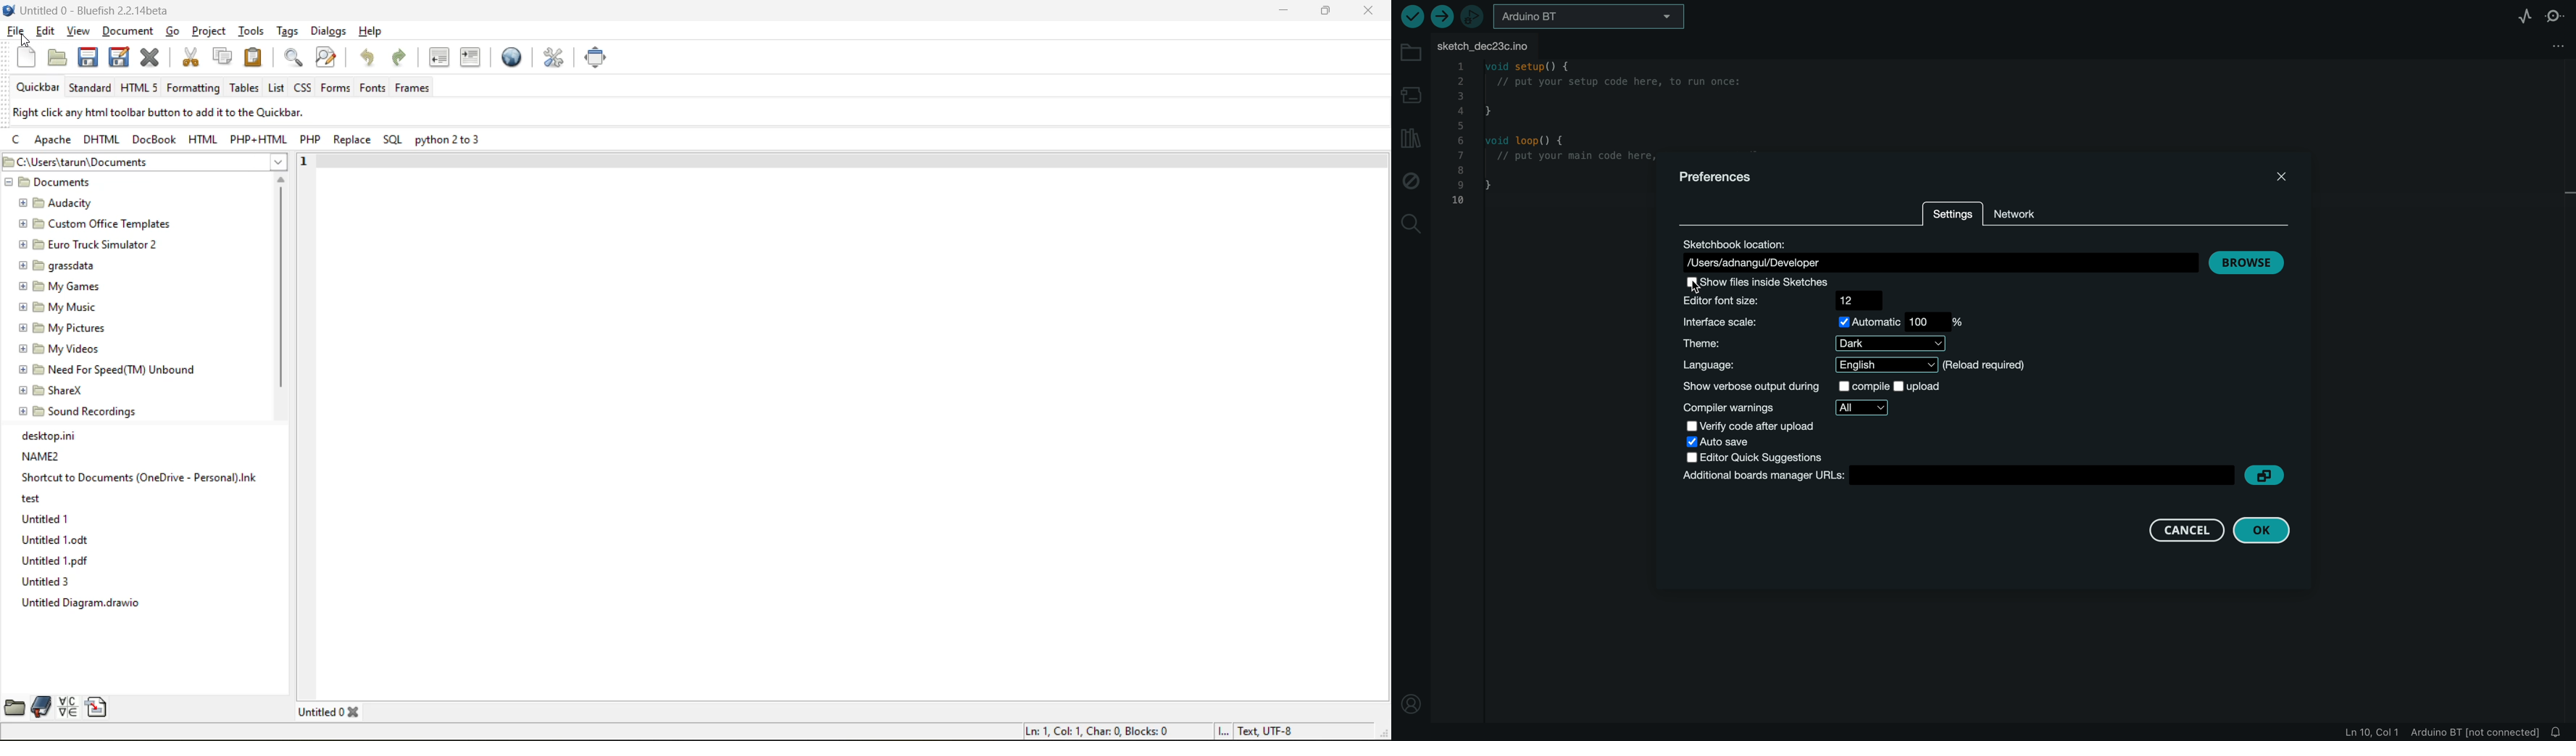  What do you see at coordinates (246, 90) in the screenshot?
I see `tables` at bounding box center [246, 90].